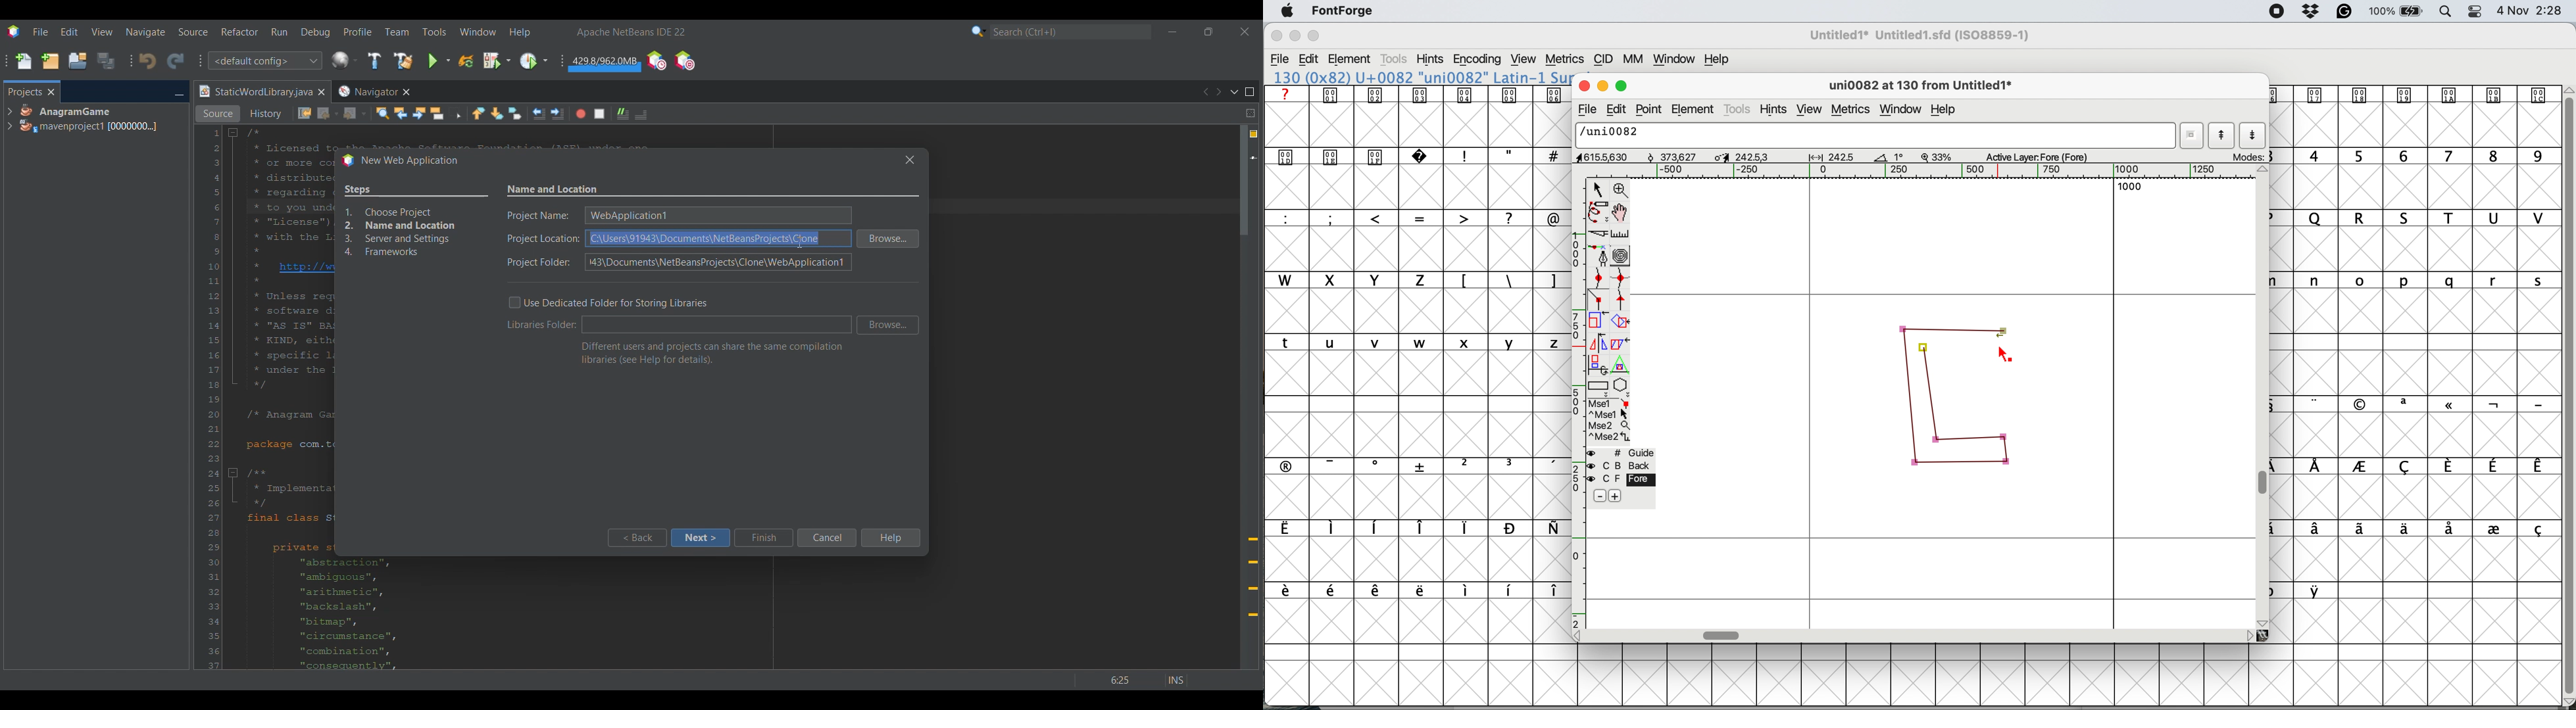 This screenshot has width=2576, height=728. What do you see at coordinates (2278, 12) in the screenshot?
I see `screen recorder` at bounding box center [2278, 12].